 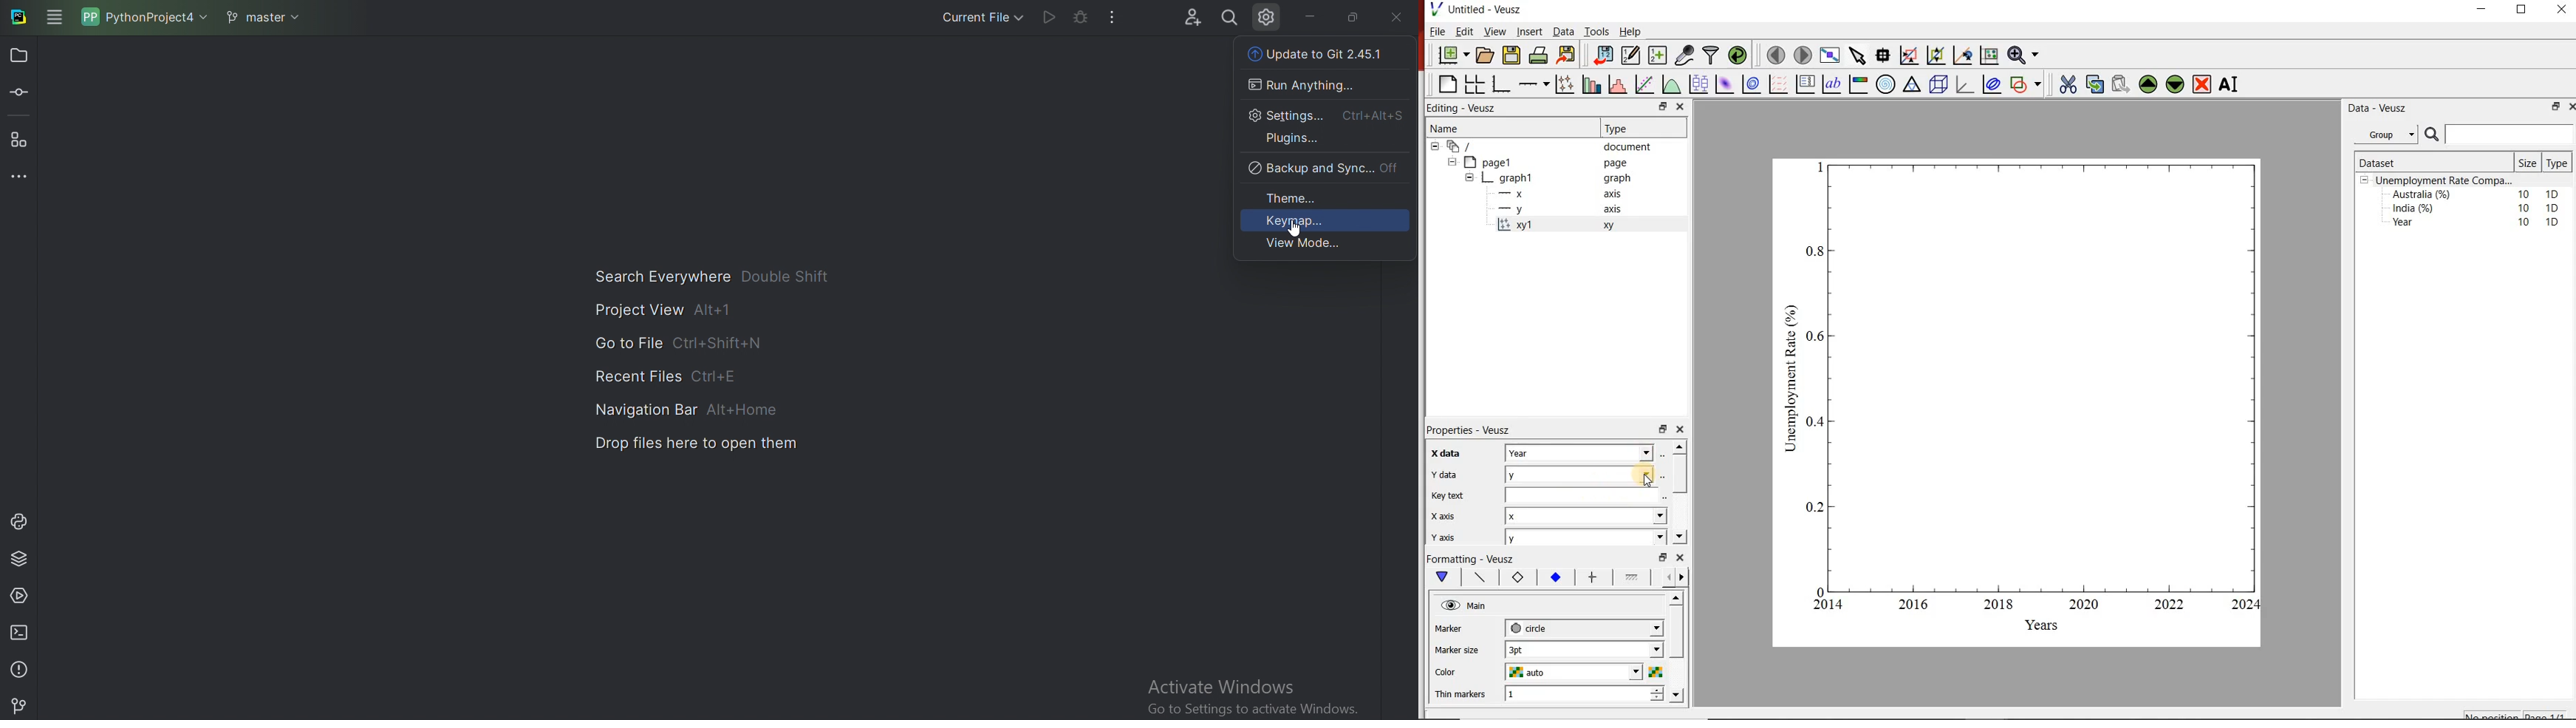 I want to click on arrange graphs, so click(x=1474, y=83).